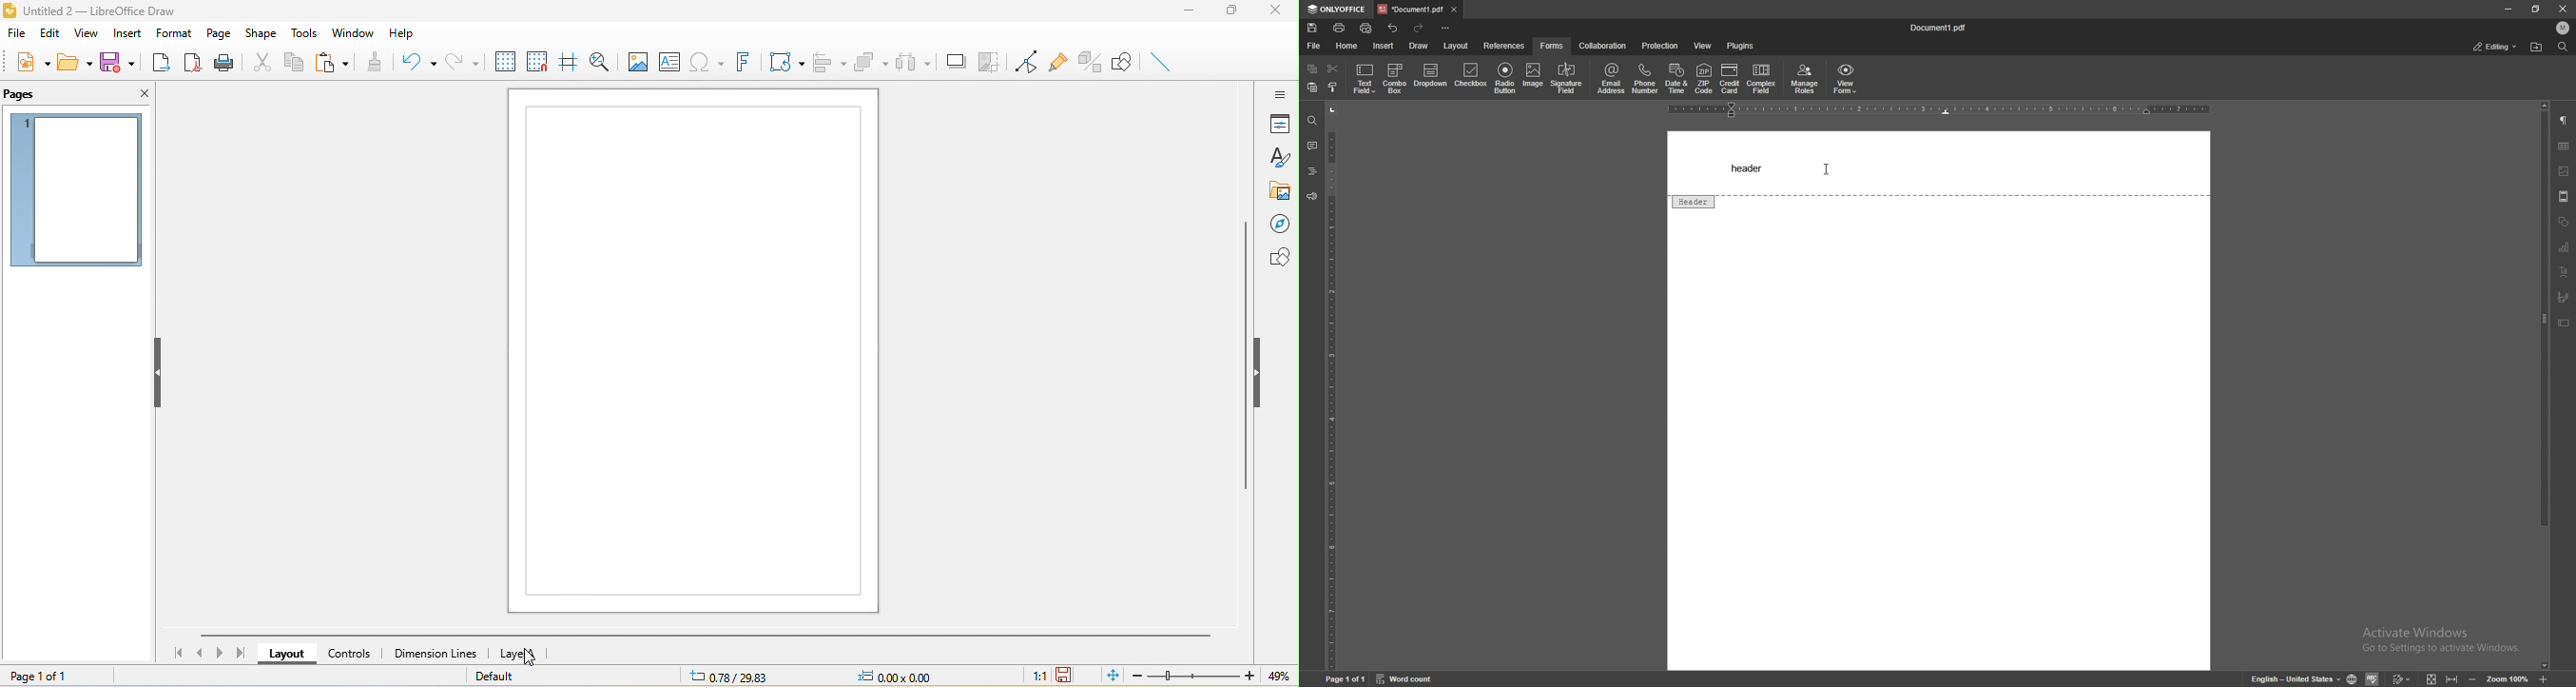 The image size is (2576, 700). What do you see at coordinates (1395, 78) in the screenshot?
I see `combo box` at bounding box center [1395, 78].